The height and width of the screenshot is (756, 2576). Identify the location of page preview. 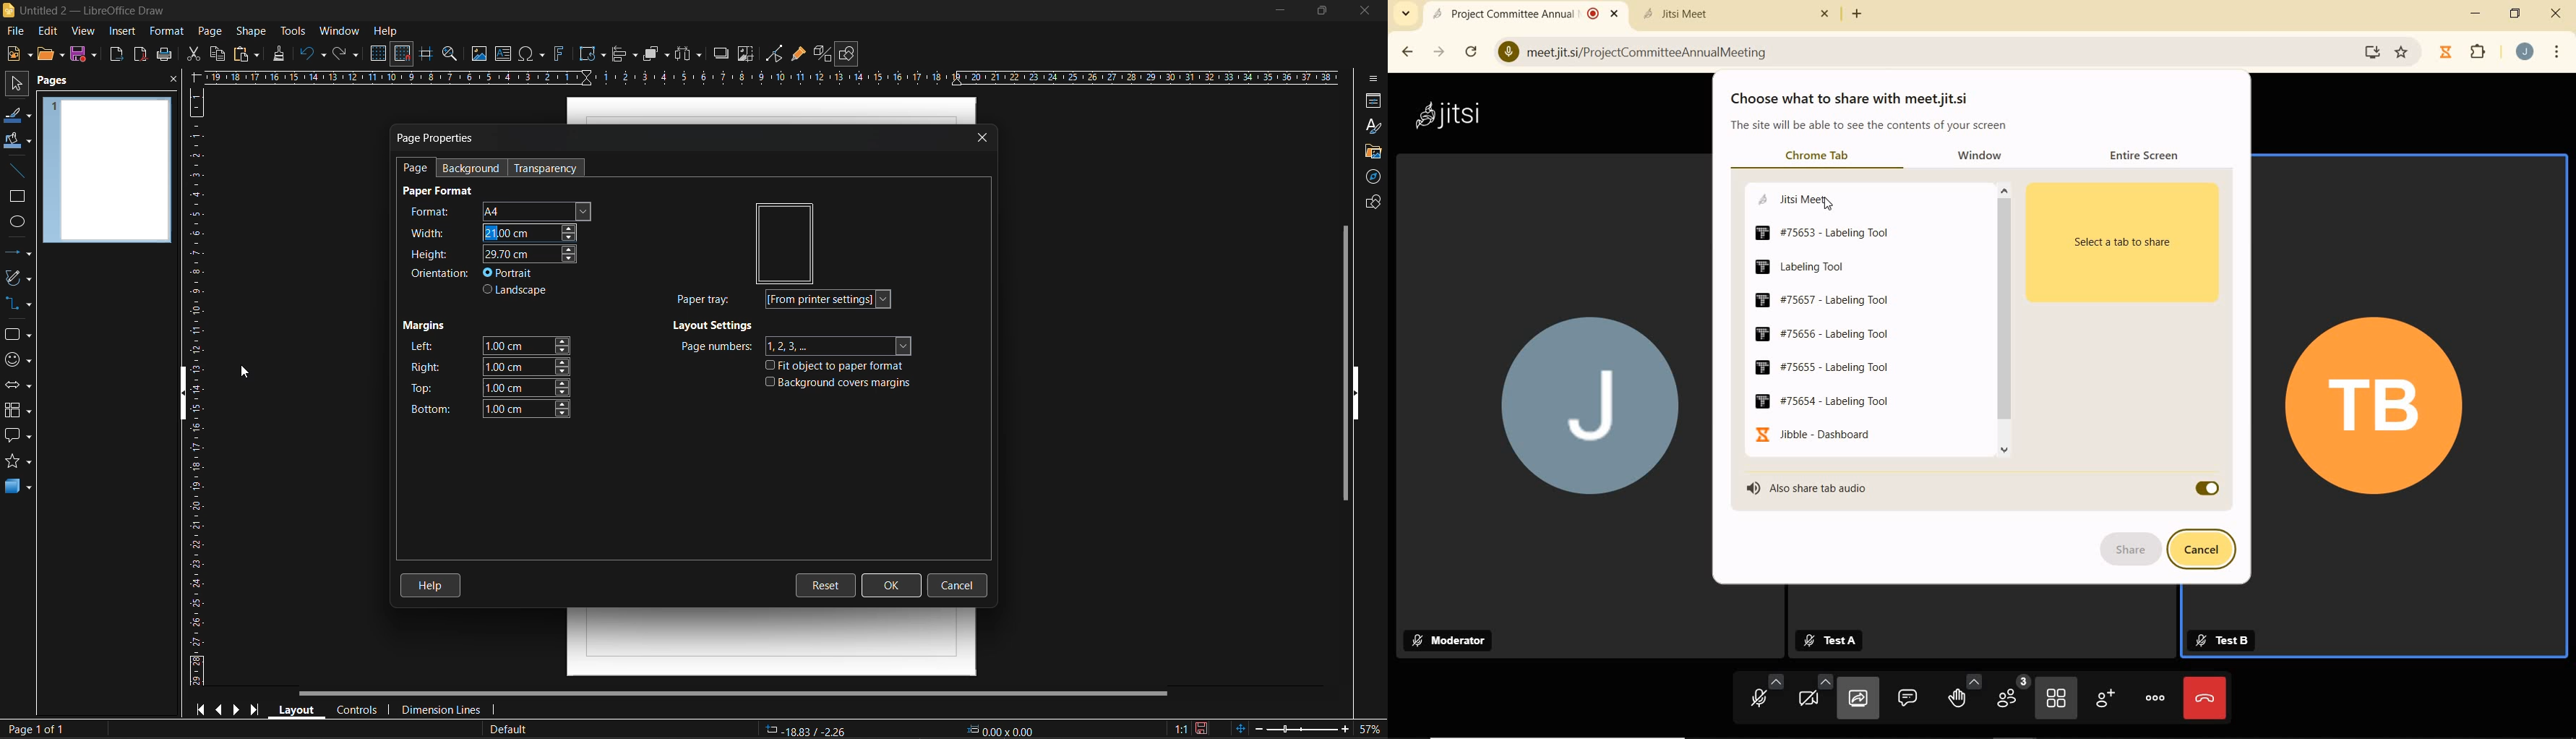
(107, 172).